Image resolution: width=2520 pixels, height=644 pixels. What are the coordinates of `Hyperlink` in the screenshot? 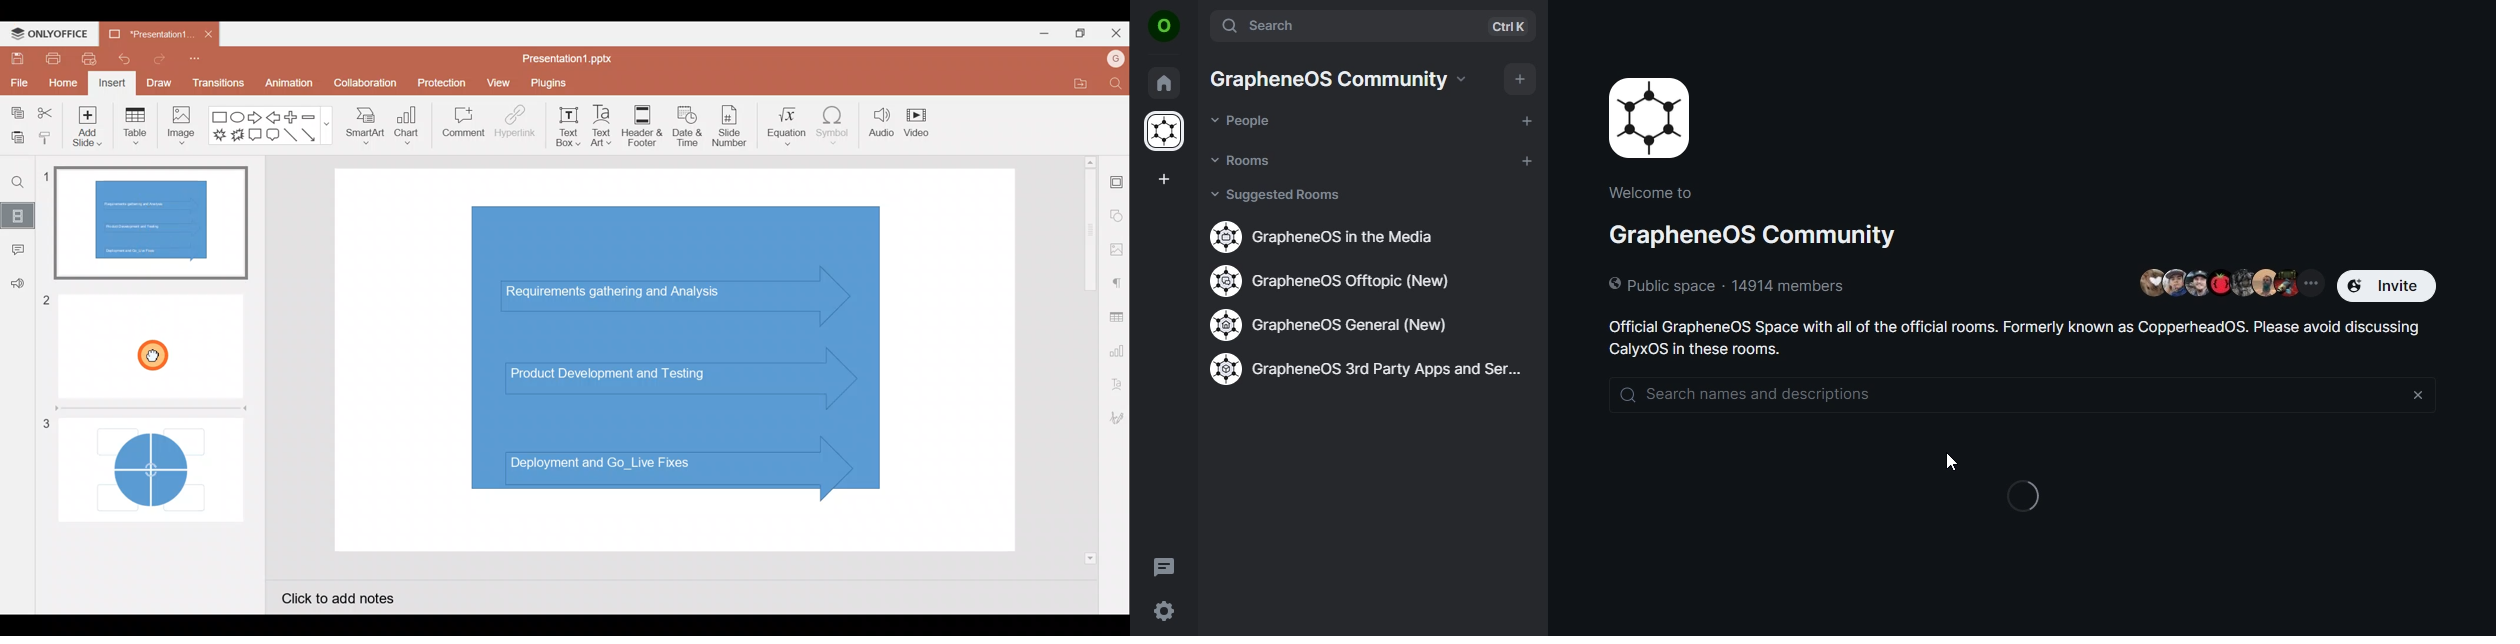 It's located at (515, 126).